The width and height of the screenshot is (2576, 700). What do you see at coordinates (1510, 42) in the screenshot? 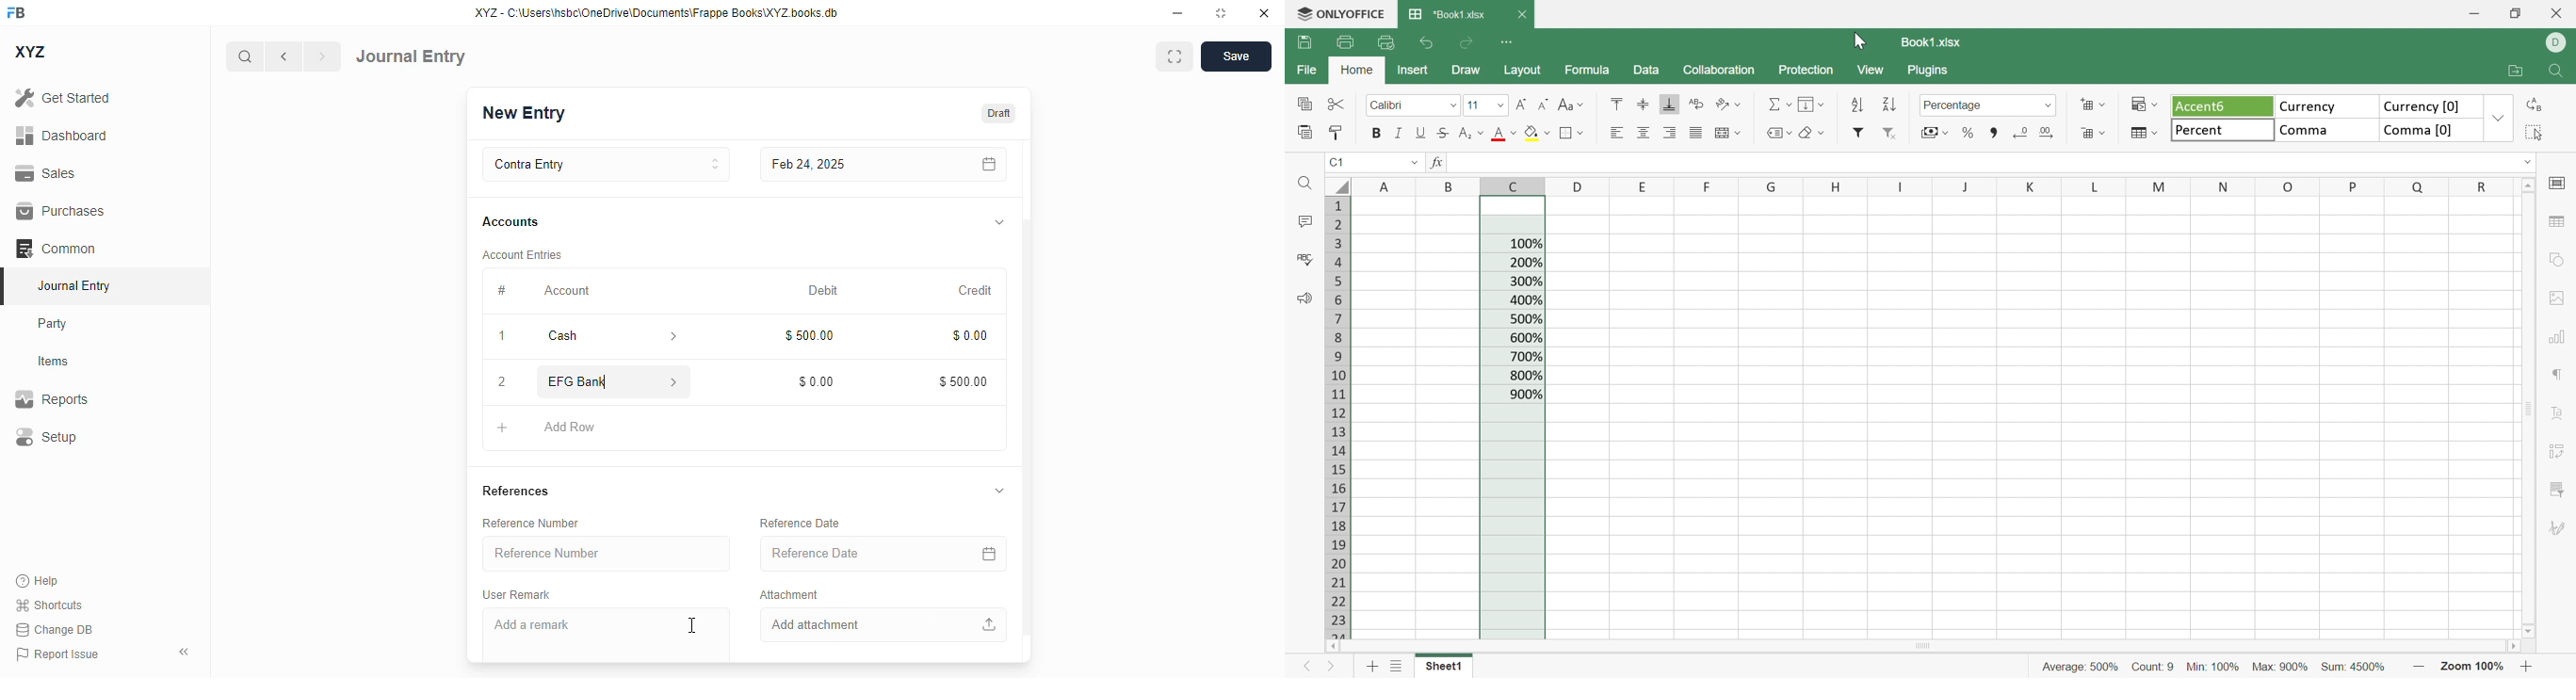
I see `Customize quick access toolbar` at bounding box center [1510, 42].